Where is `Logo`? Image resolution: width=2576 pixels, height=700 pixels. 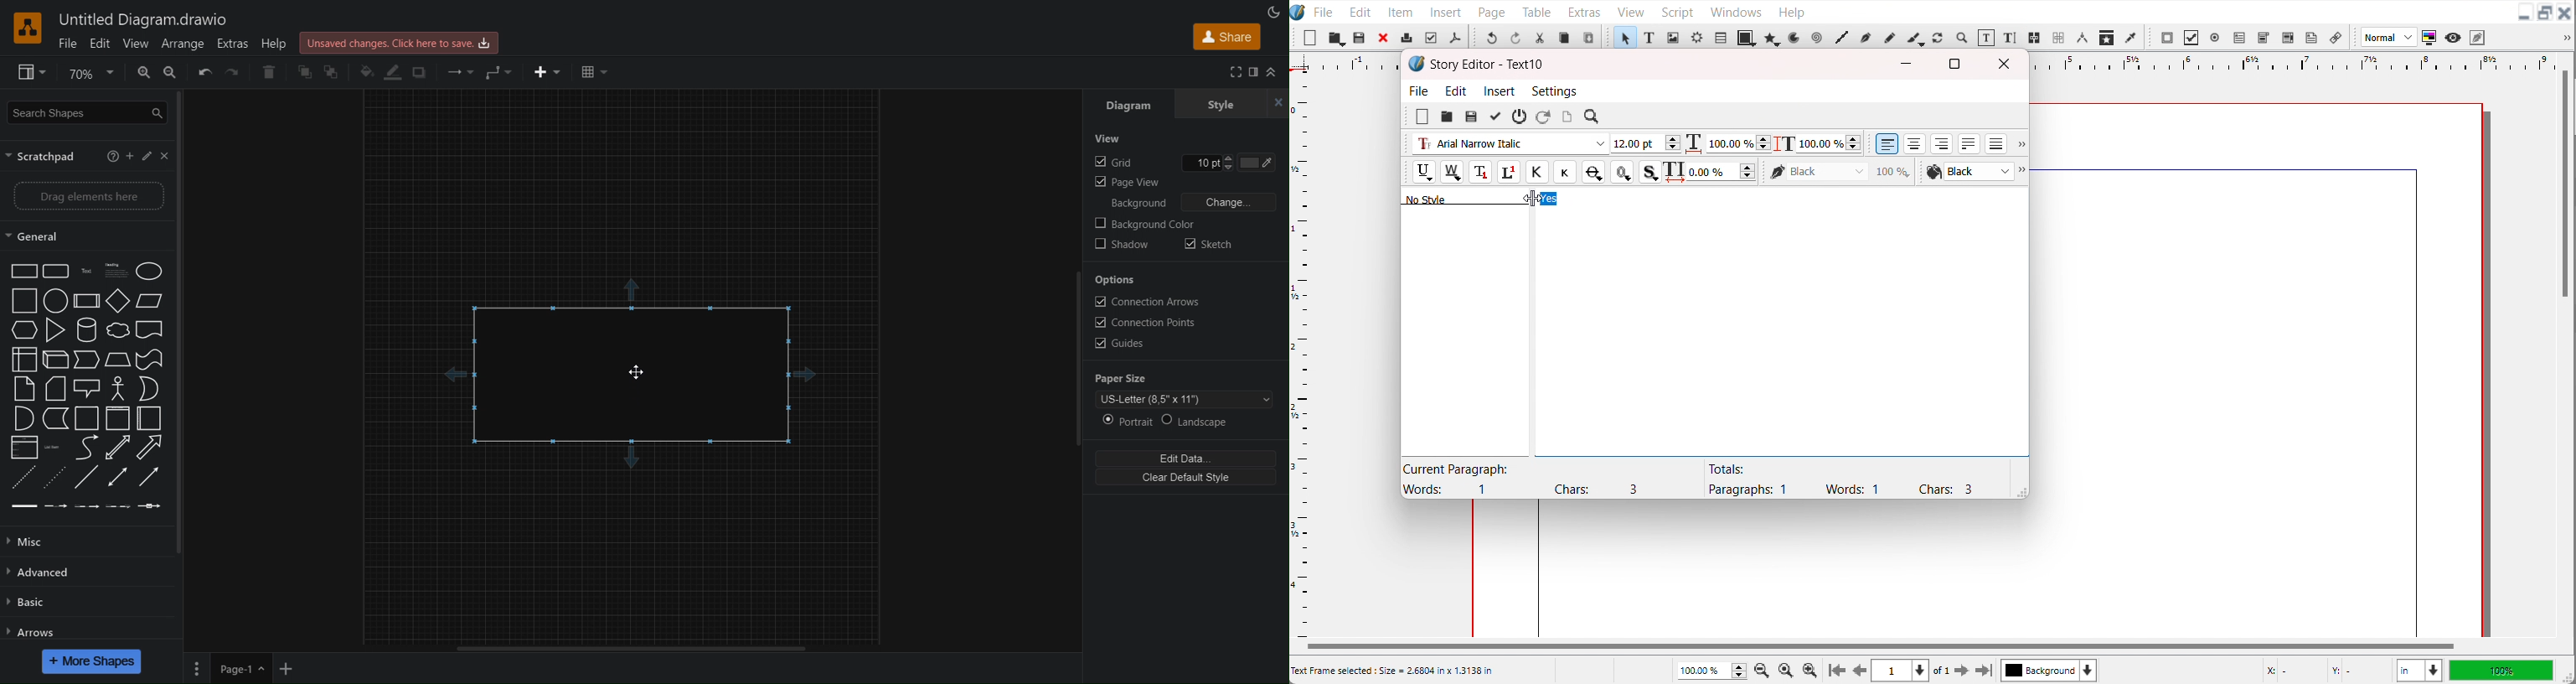
Logo is located at coordinates (28, 28).